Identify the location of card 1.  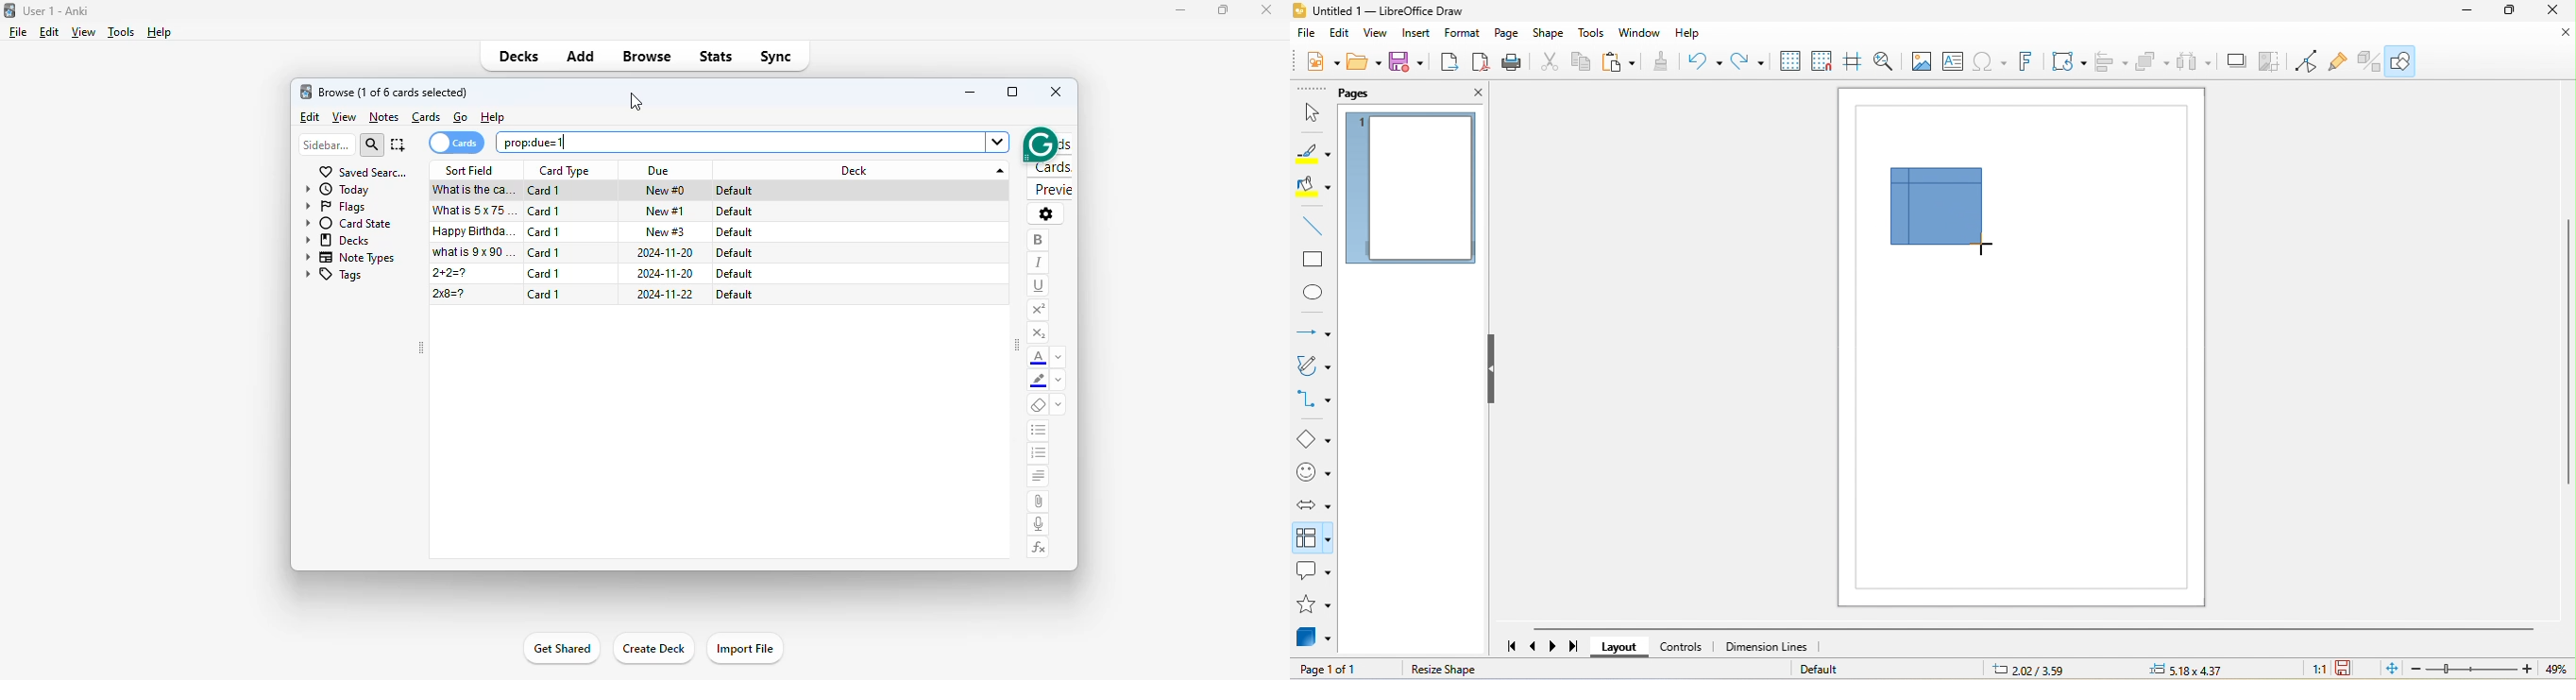
(545, 211).